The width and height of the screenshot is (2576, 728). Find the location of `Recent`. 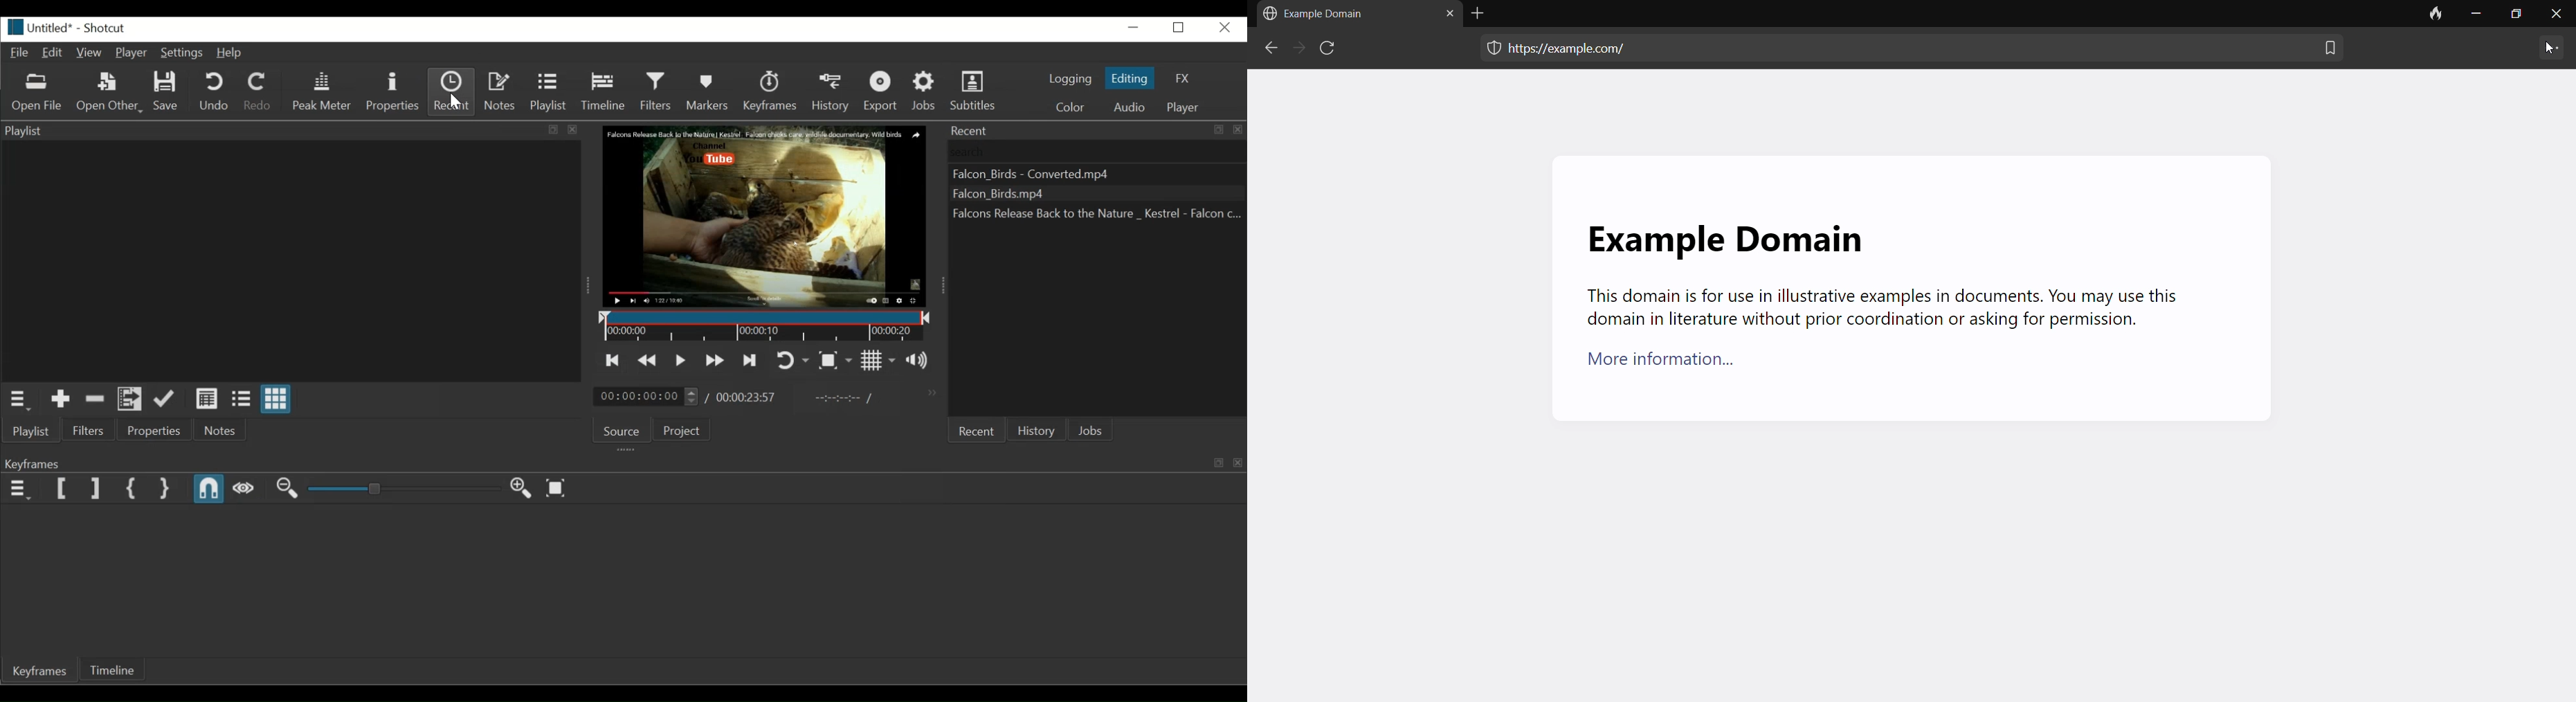

Recent is located at coordinates (978, 431).